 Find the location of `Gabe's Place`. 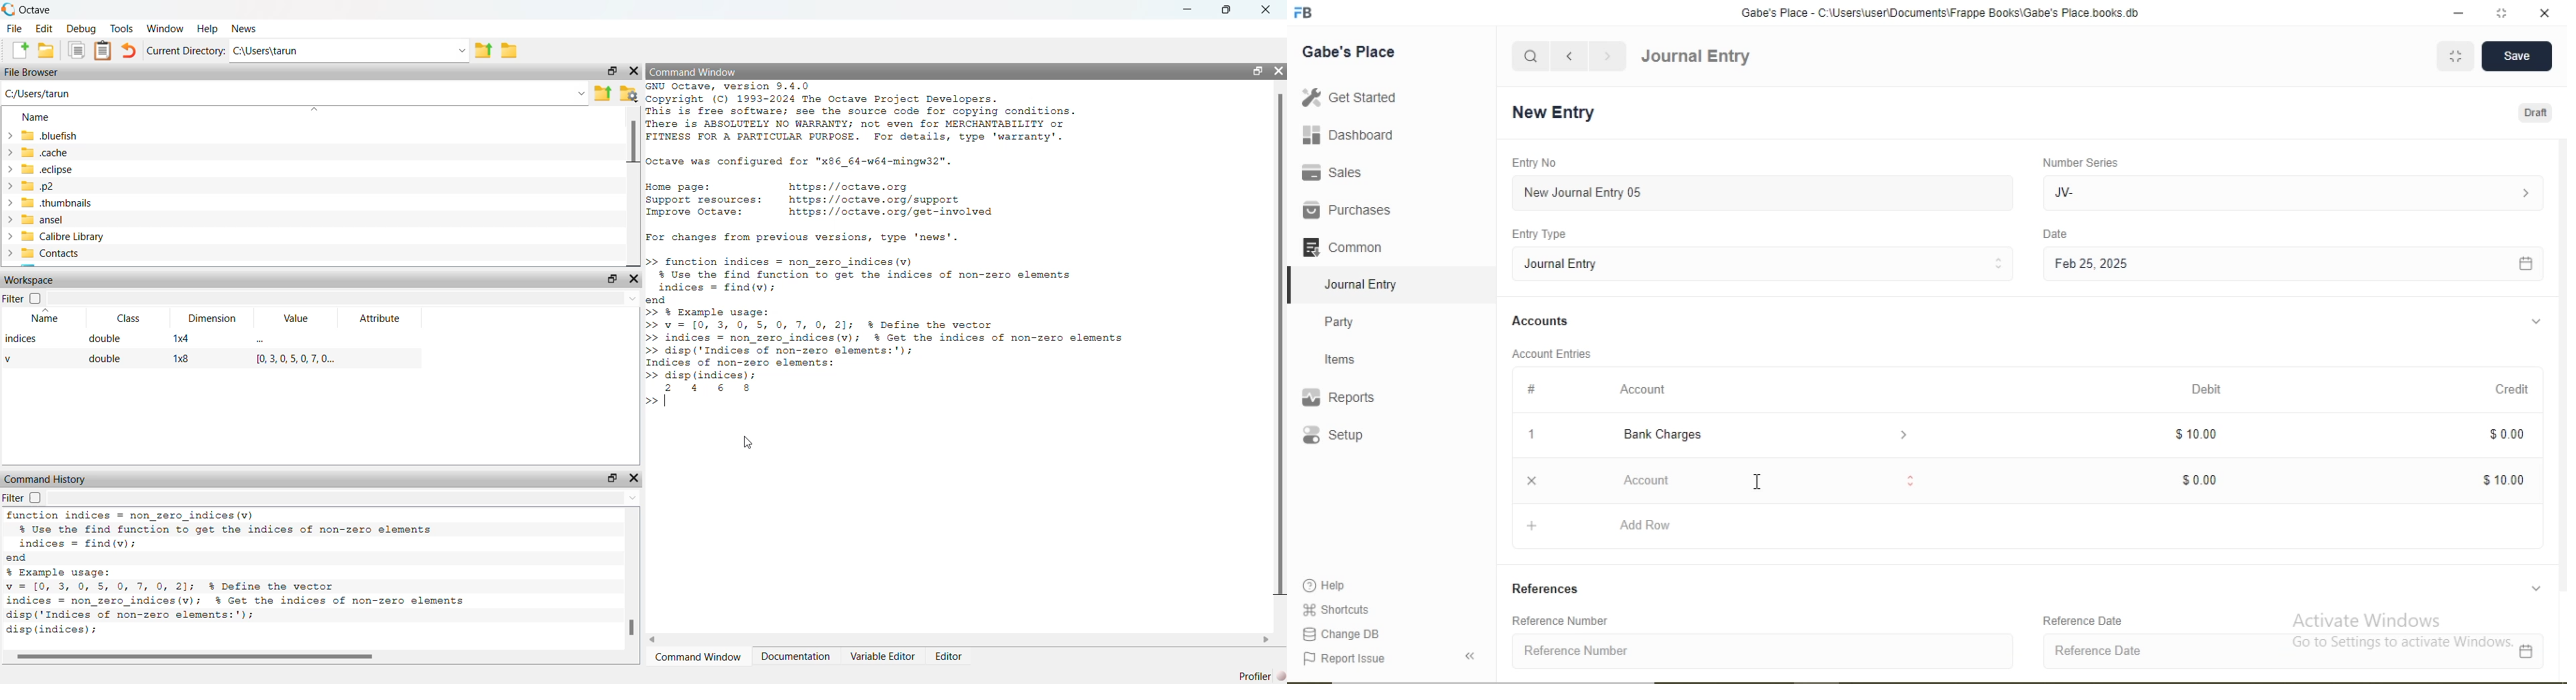

Gabe's Place is located at coordinates (1351, 51).